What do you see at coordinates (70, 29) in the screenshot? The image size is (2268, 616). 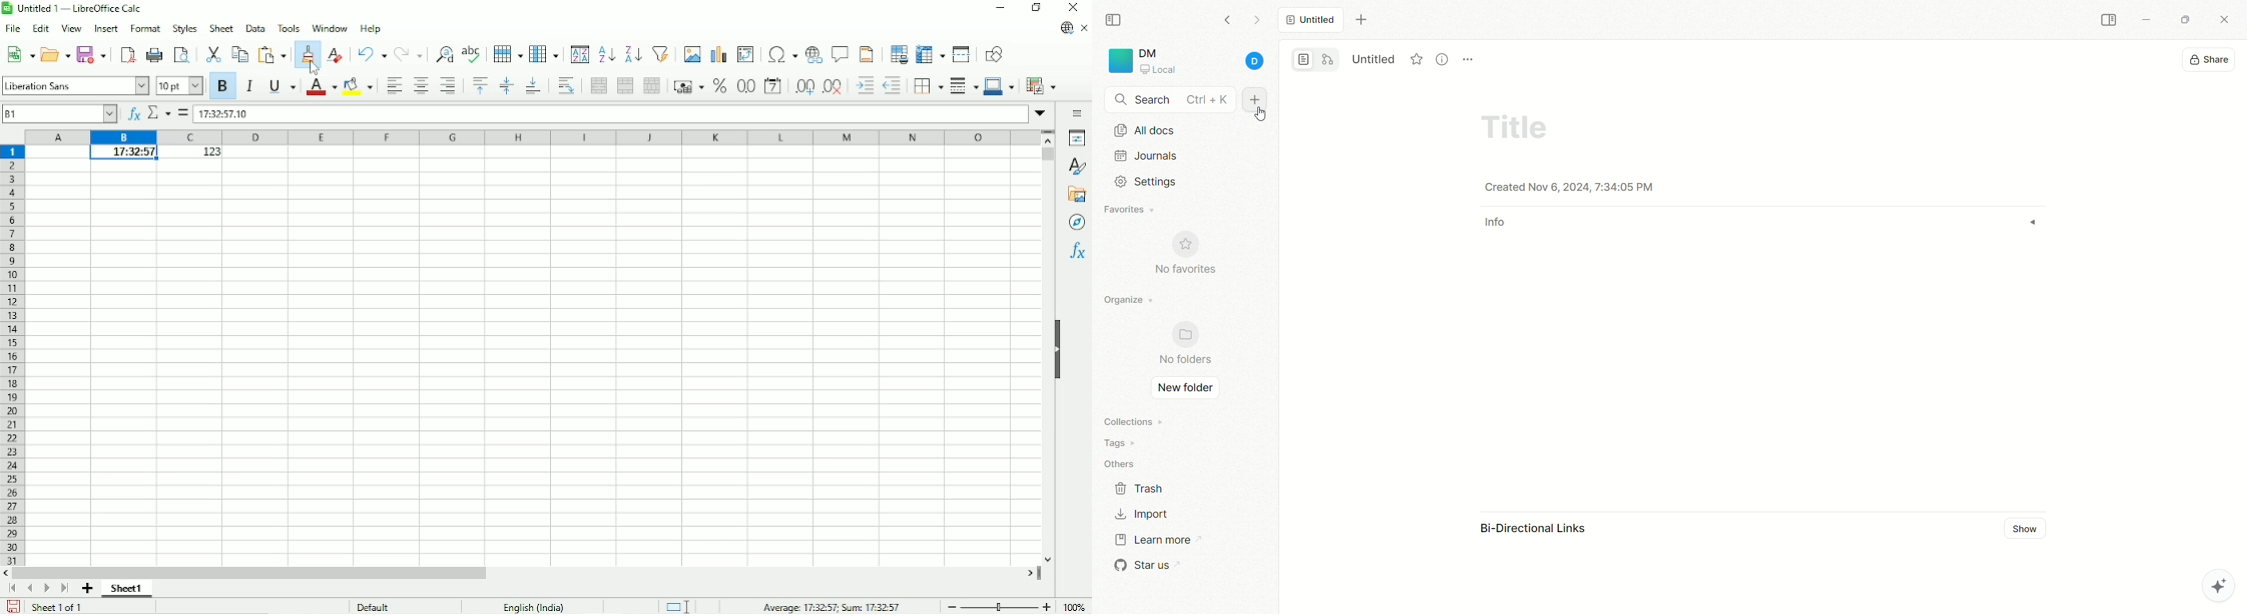 I see `View` at bounding box center [70, 29].